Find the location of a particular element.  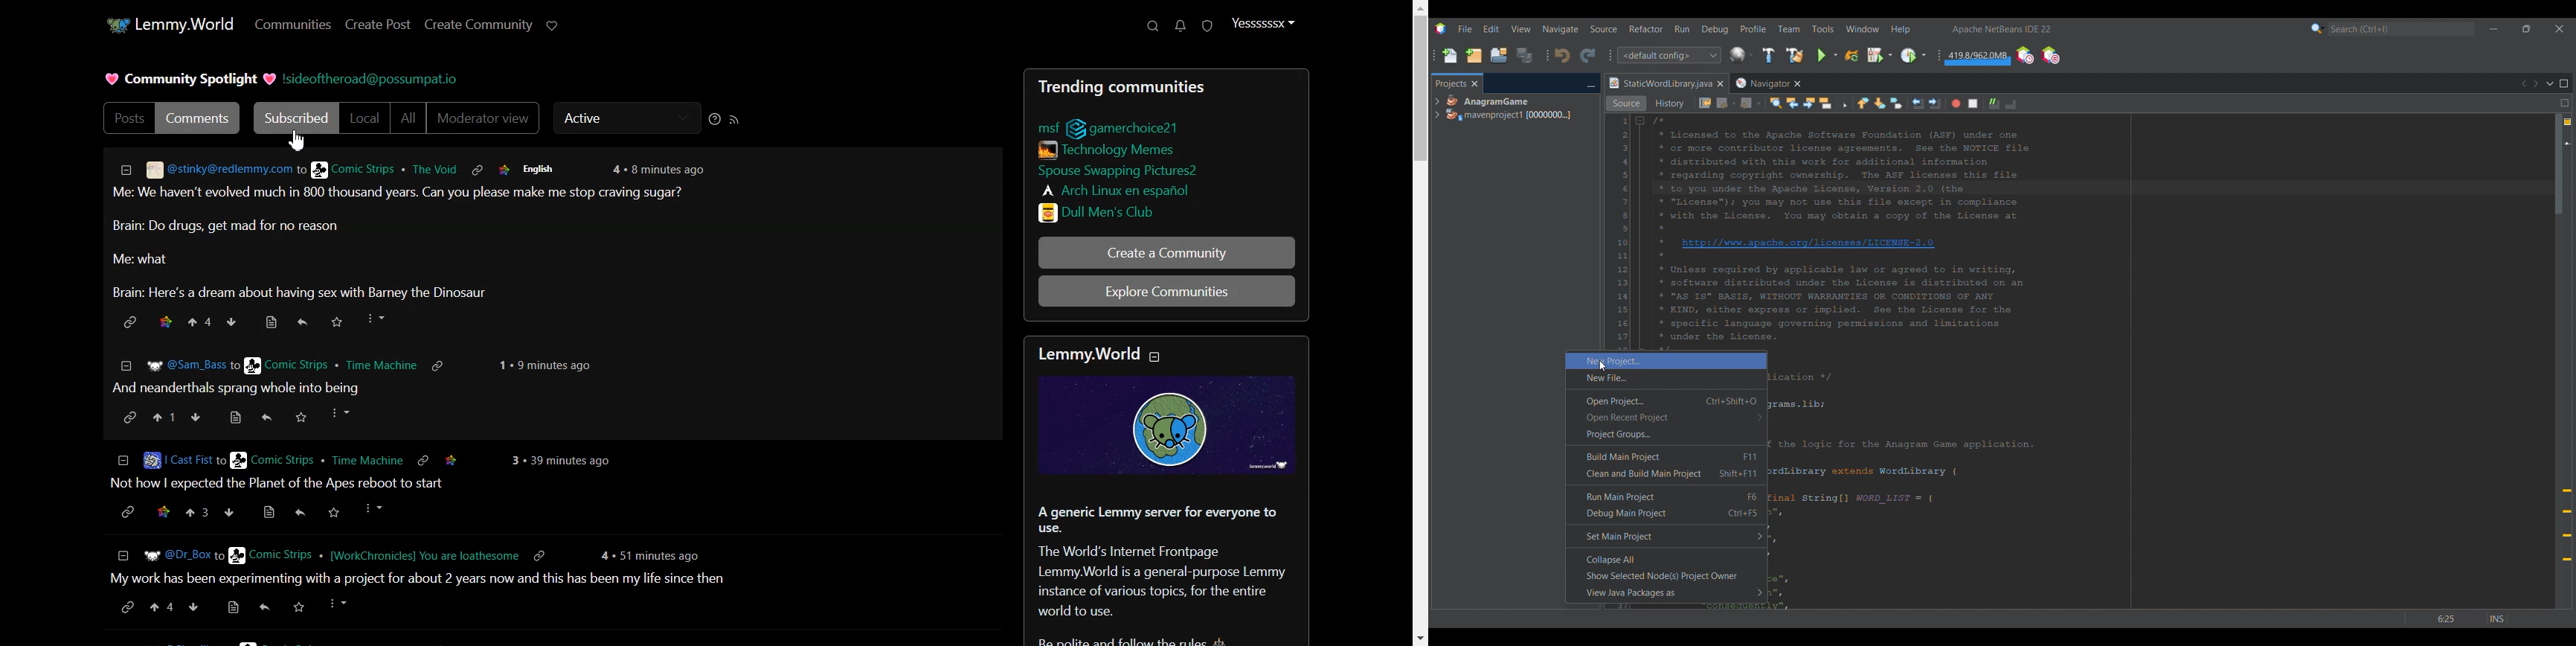

Toggle bookmarks is located at coordinates (1896, 103).